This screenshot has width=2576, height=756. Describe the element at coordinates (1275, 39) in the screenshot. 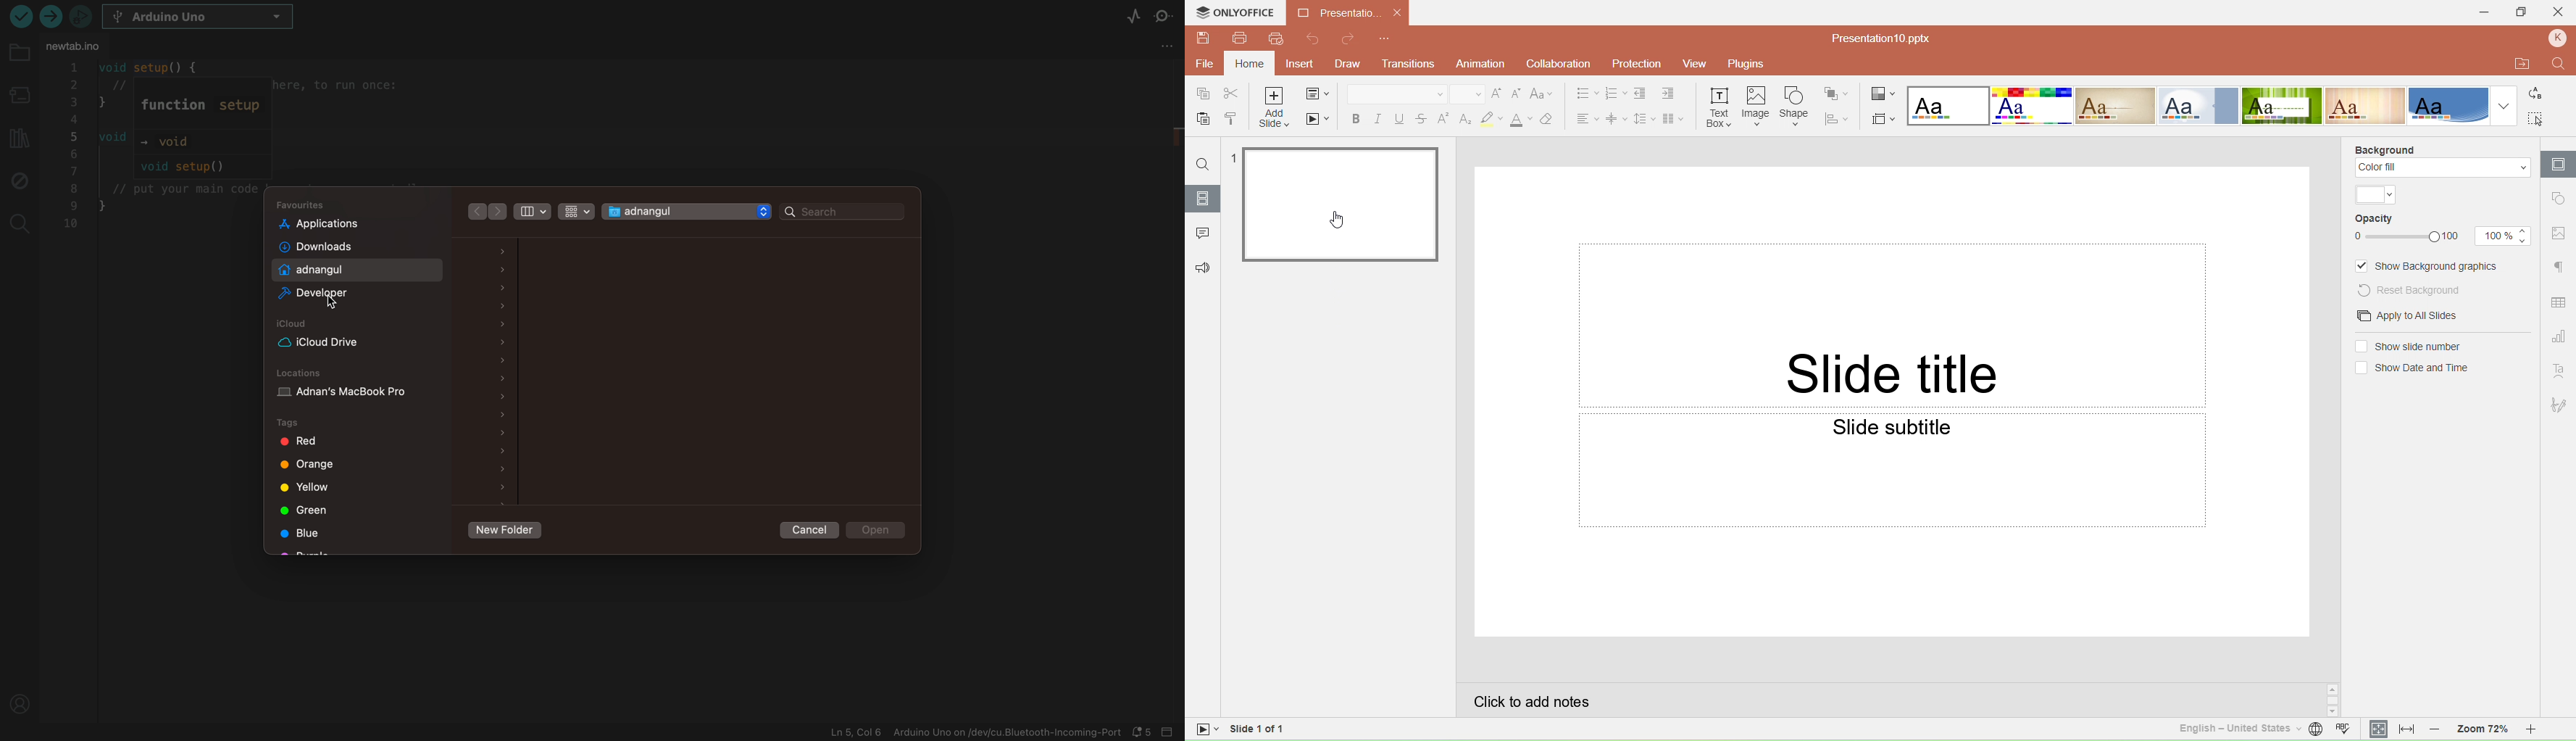

I see `Quick print` at that location.